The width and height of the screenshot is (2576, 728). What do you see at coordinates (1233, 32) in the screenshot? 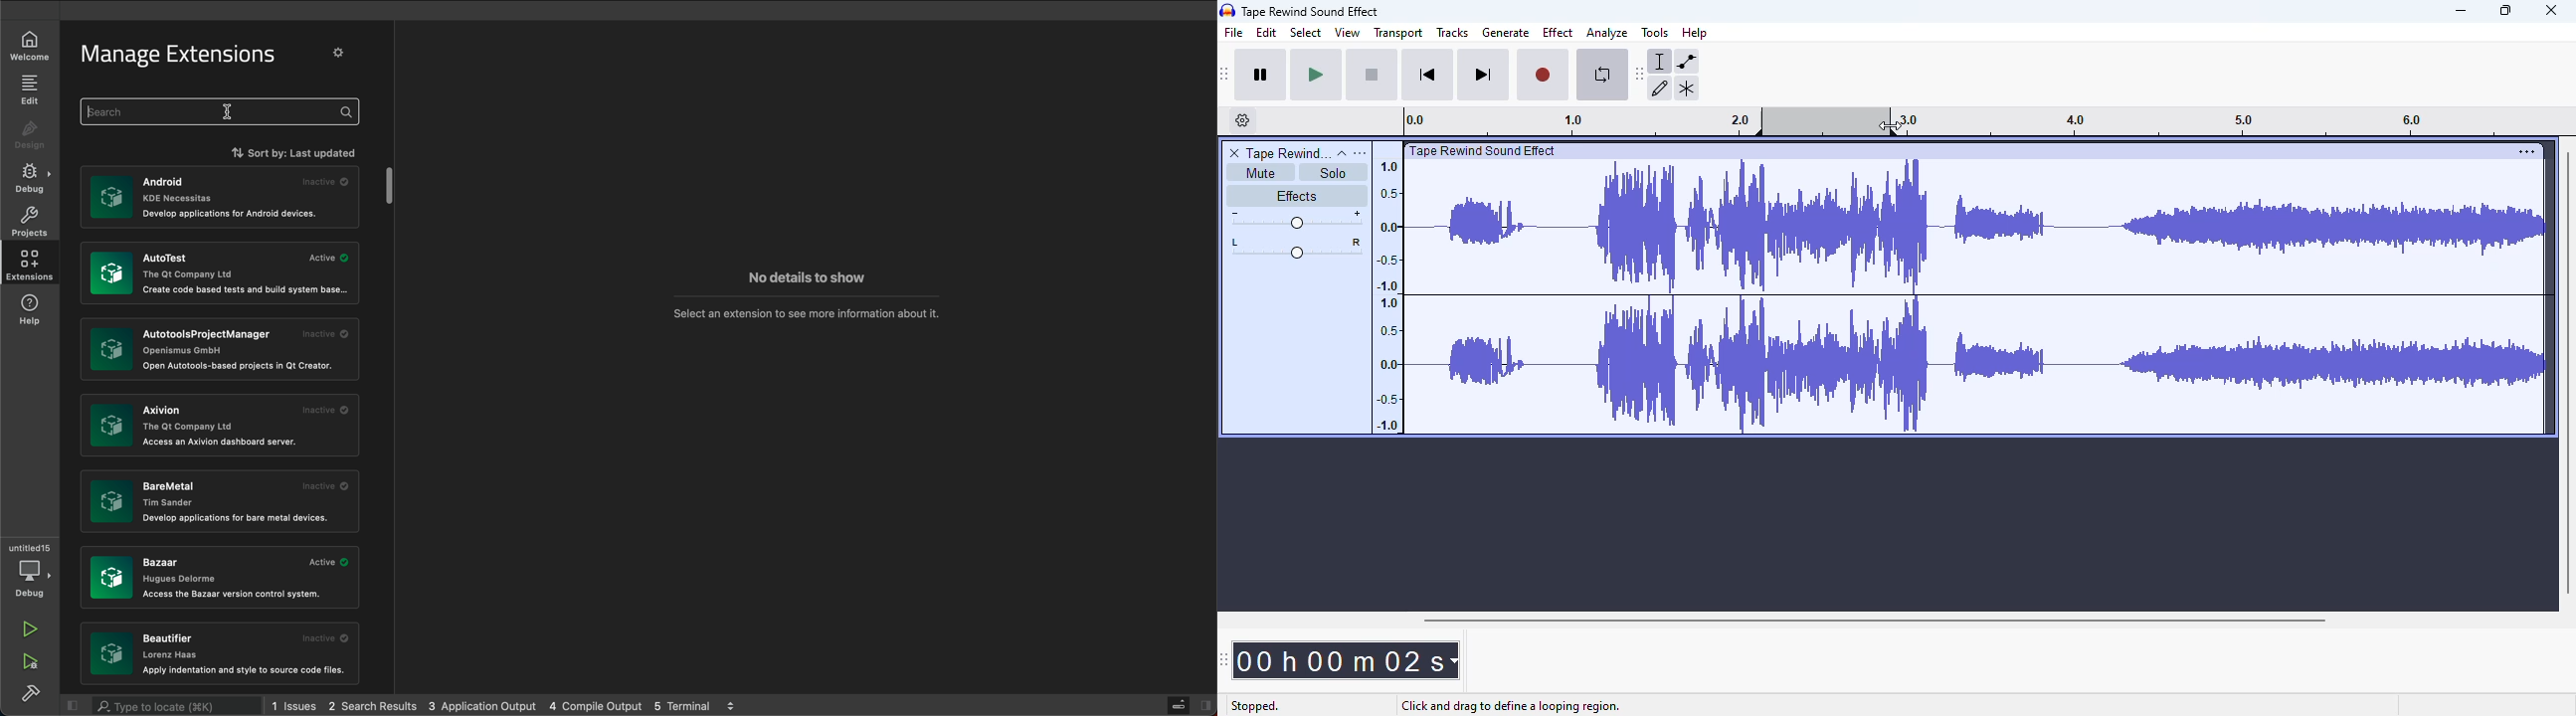
I see `file` at bounding box center [1233, 32].